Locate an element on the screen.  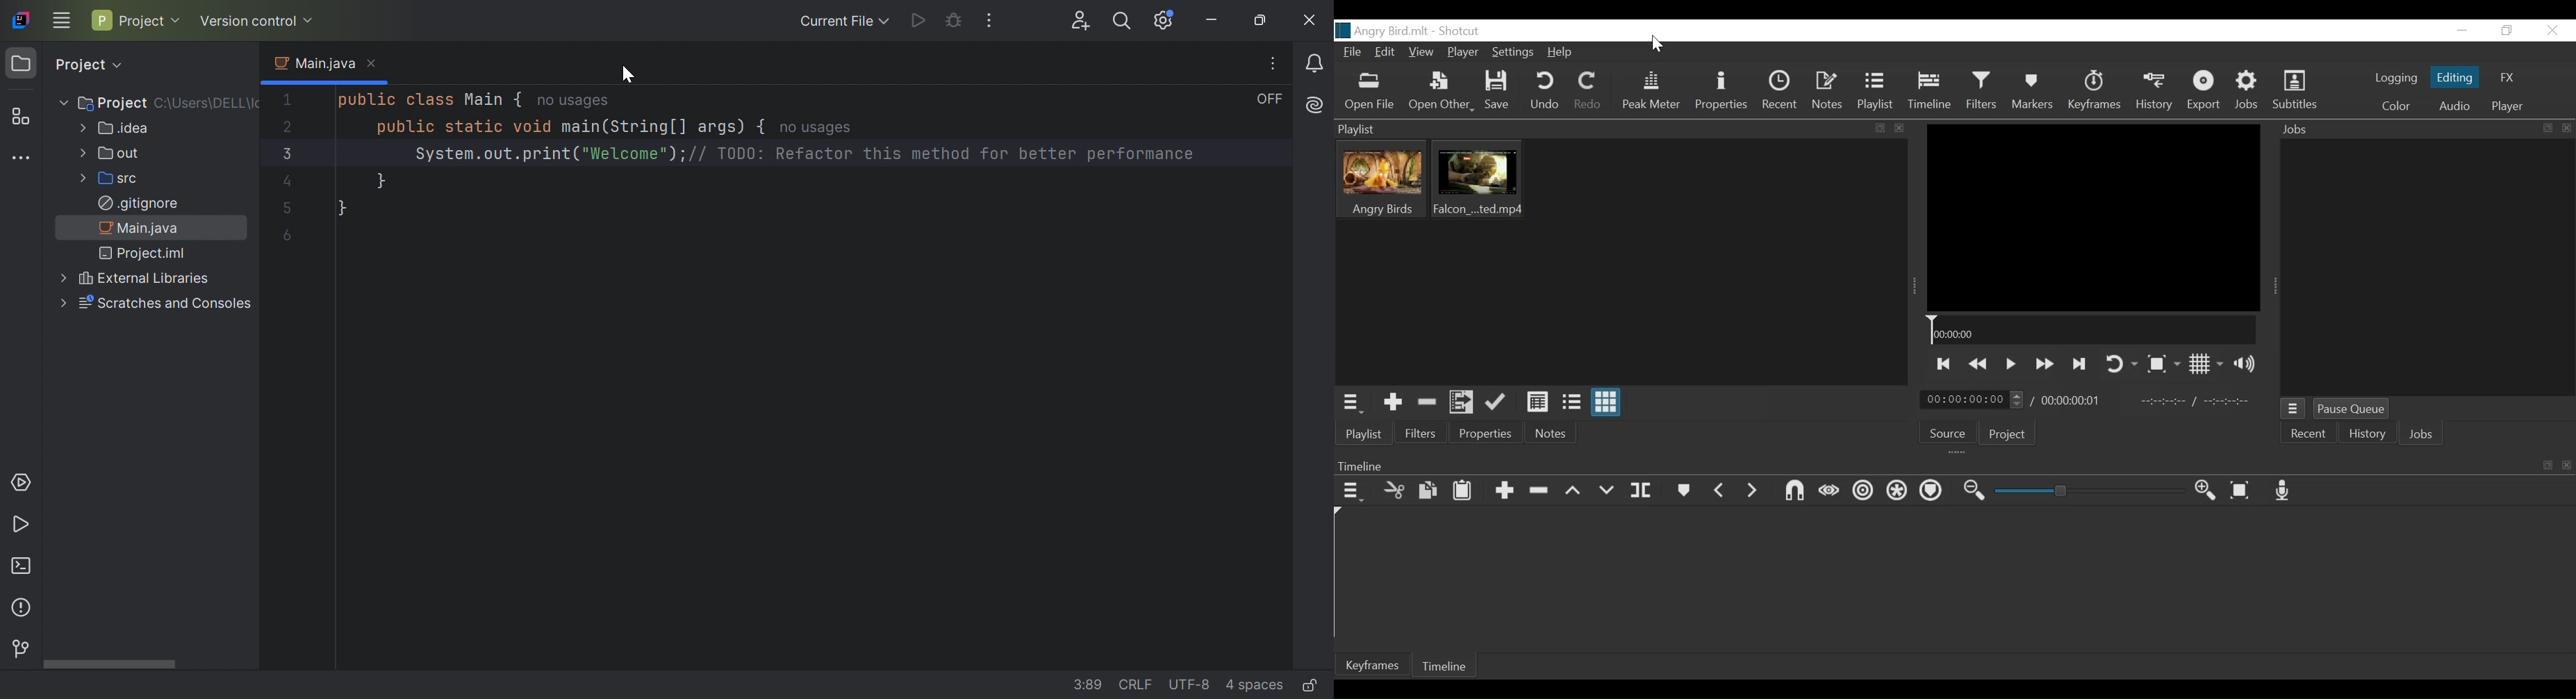
Scratches and Consoles is located at coordinates (154, 303).